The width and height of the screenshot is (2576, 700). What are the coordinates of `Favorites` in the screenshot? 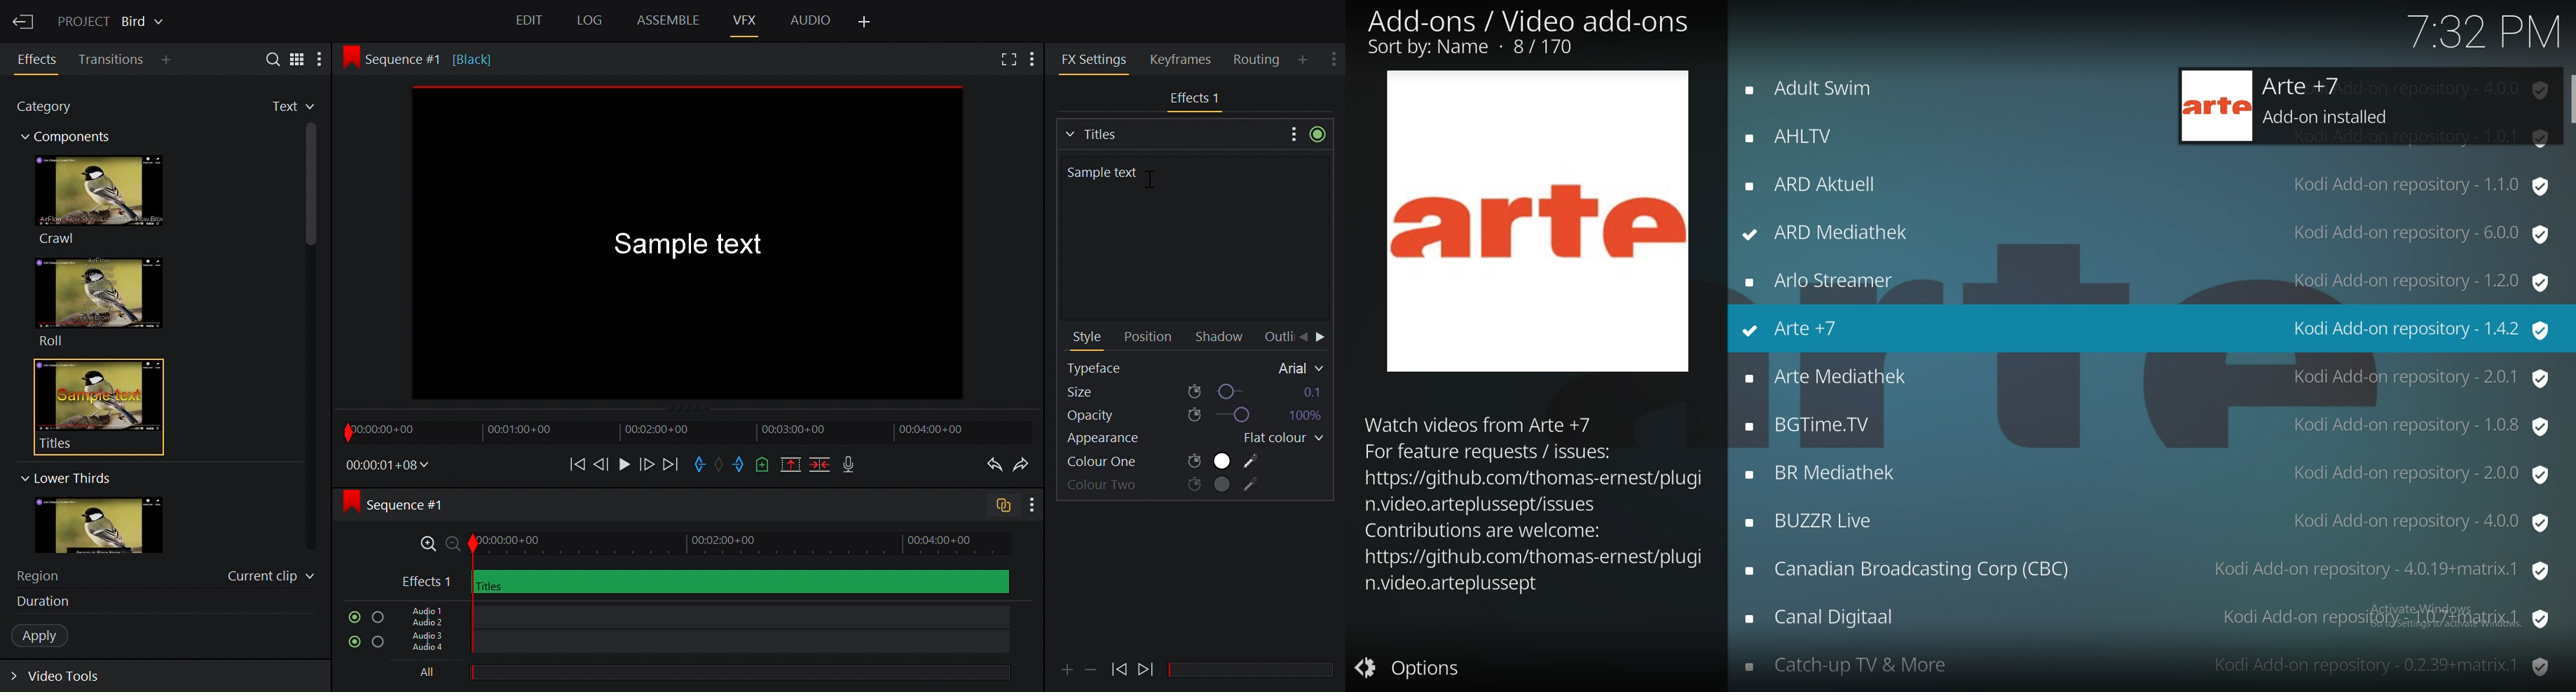 It's located at (281, 107).